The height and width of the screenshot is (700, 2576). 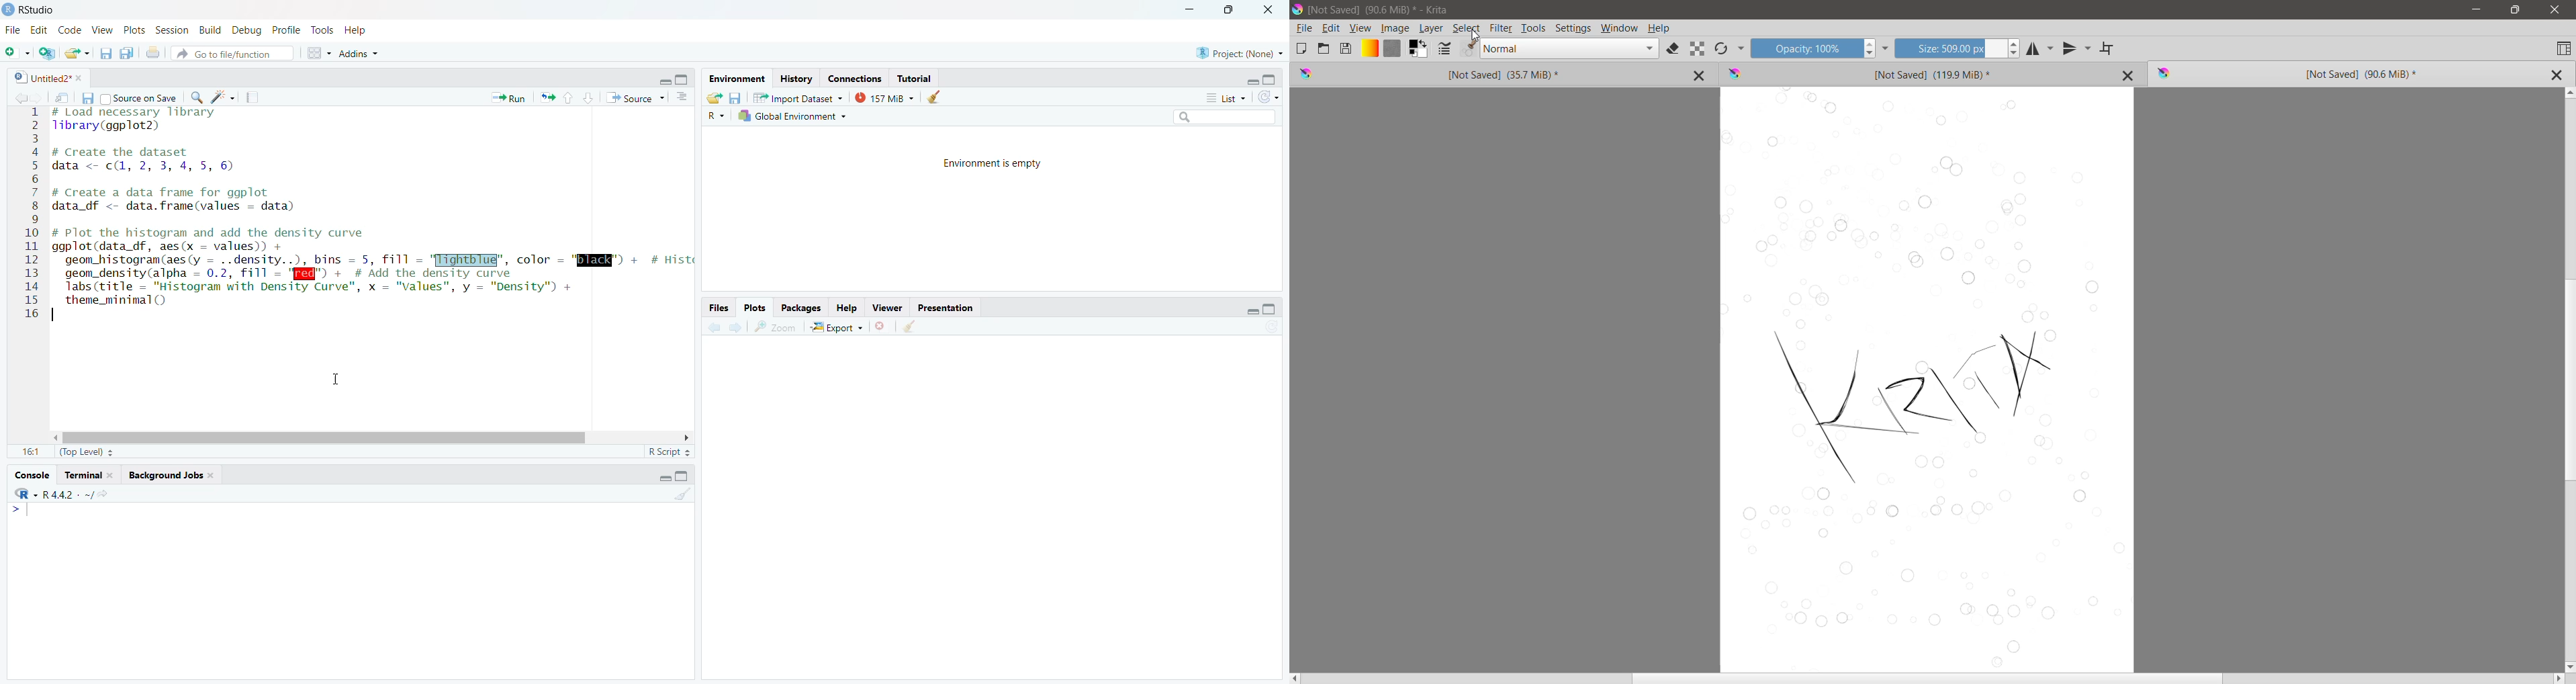 What do you see at coordinates (1360, 28) in the screenshot?
I see `View` at bounding box center [1360, 28].